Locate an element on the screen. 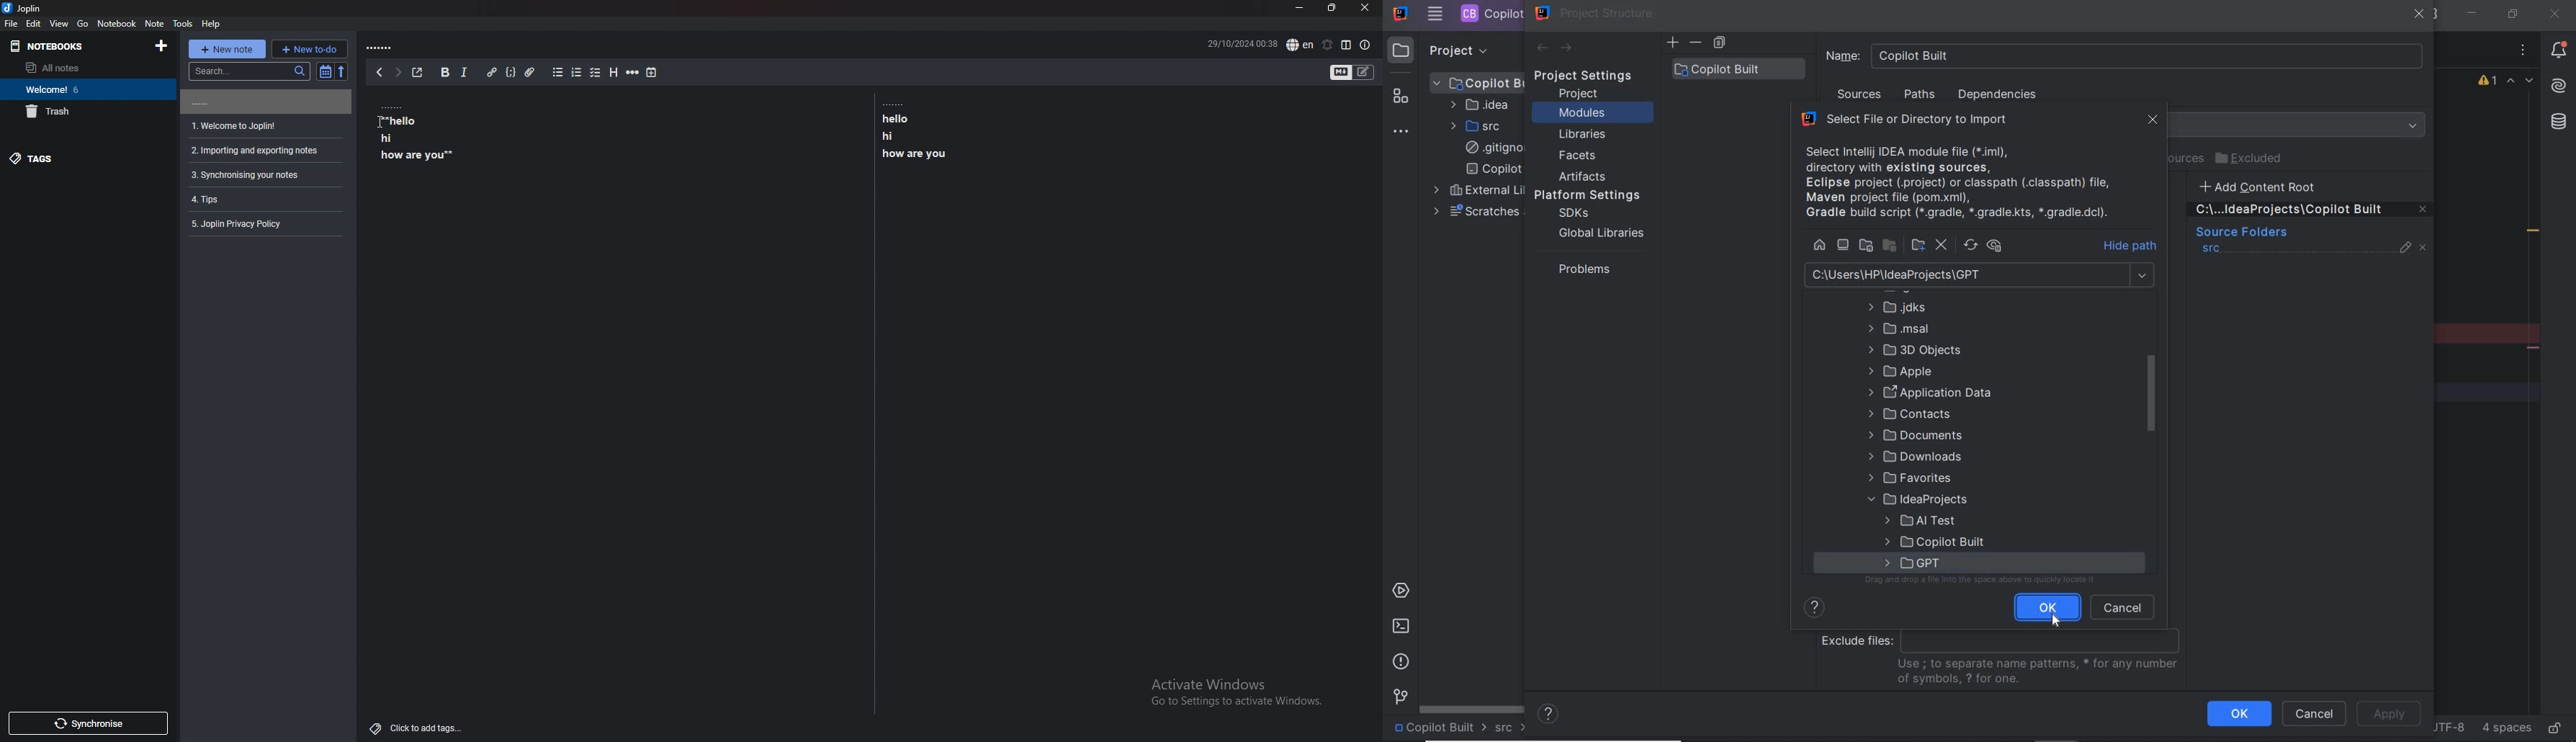 The width and height of the screenshot is (2576, 756). folder is located at coordinates (1919, 519).